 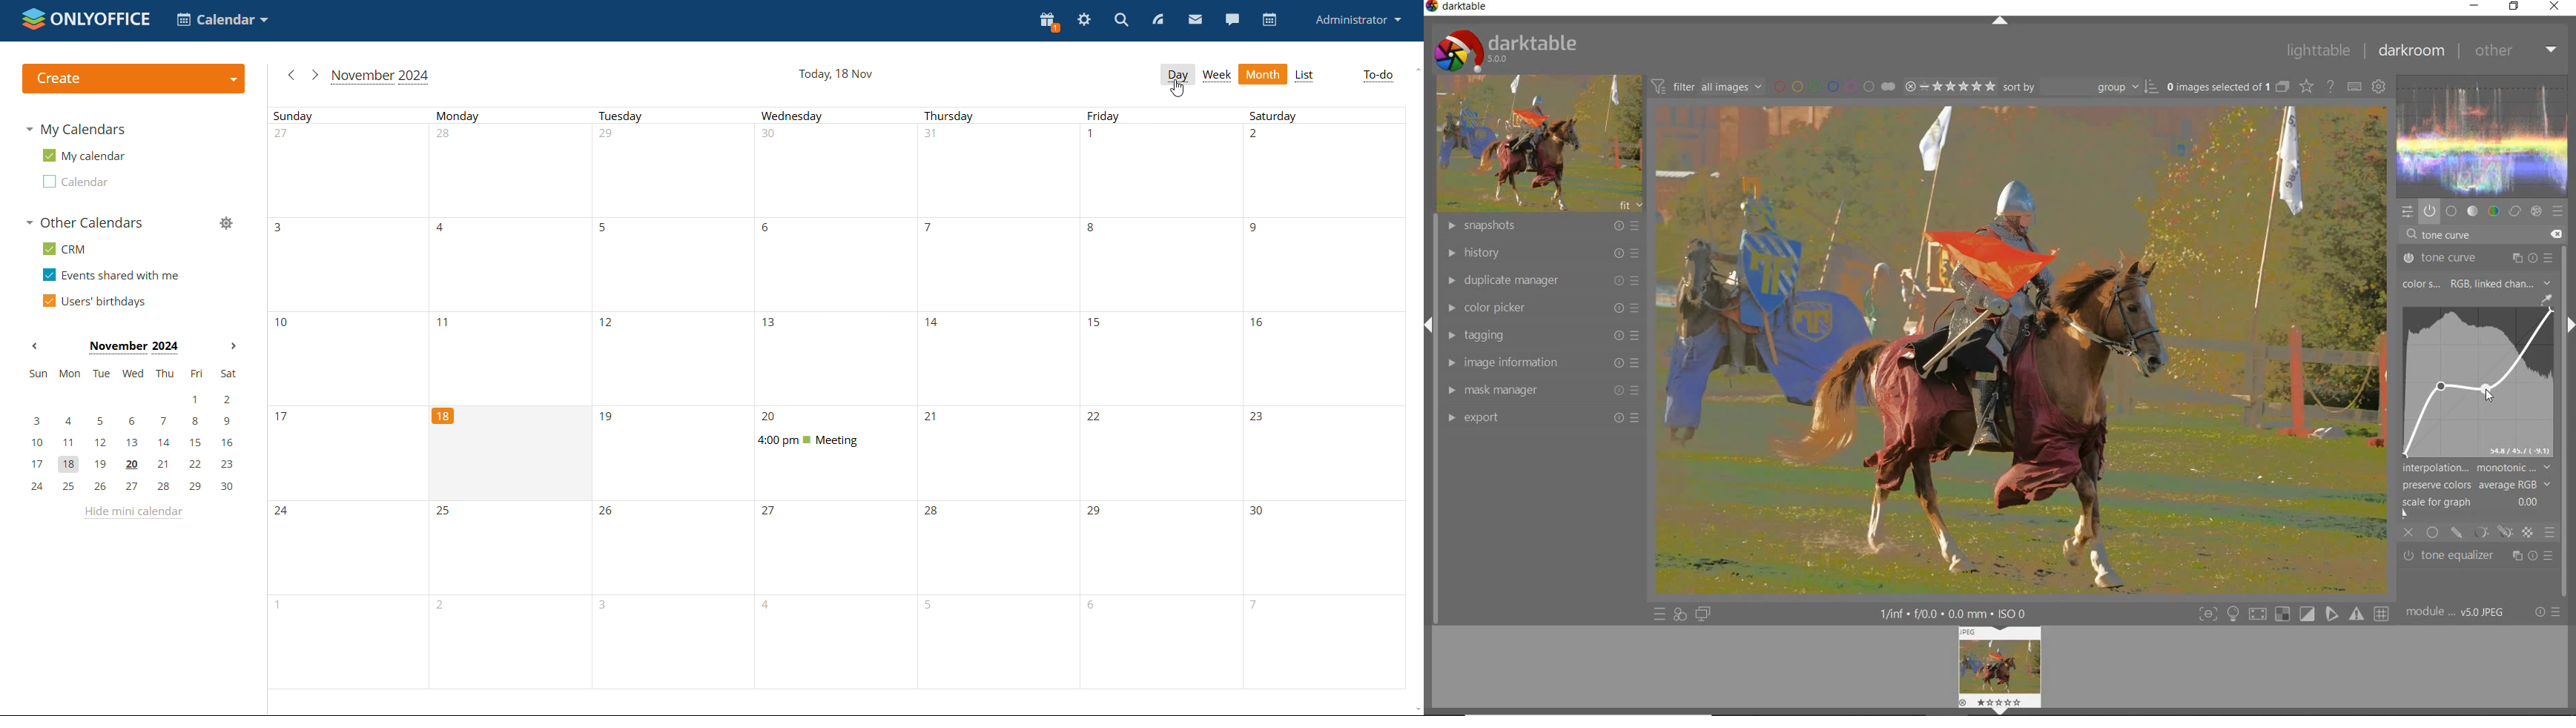 I want to click on 1/fnf f/0.0 0.0 mm ISO 0, so click(x=1959, y=613).